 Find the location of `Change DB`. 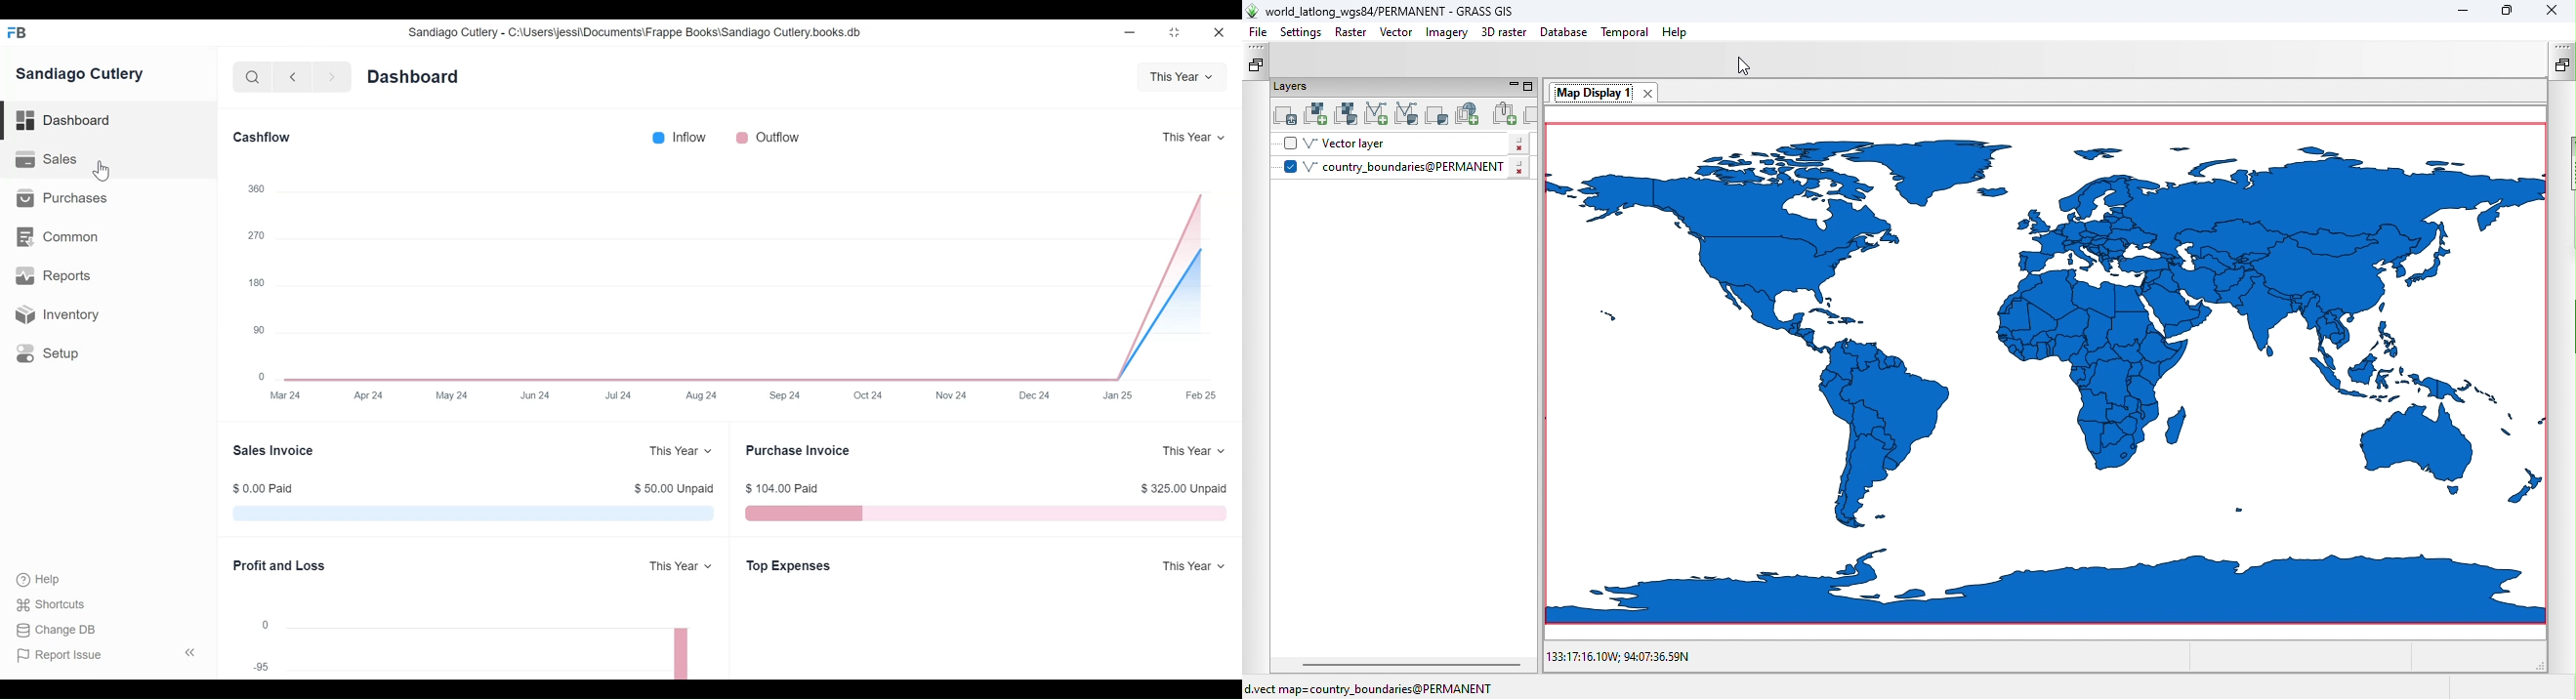

Change DB is located at coordinates (57, 628).